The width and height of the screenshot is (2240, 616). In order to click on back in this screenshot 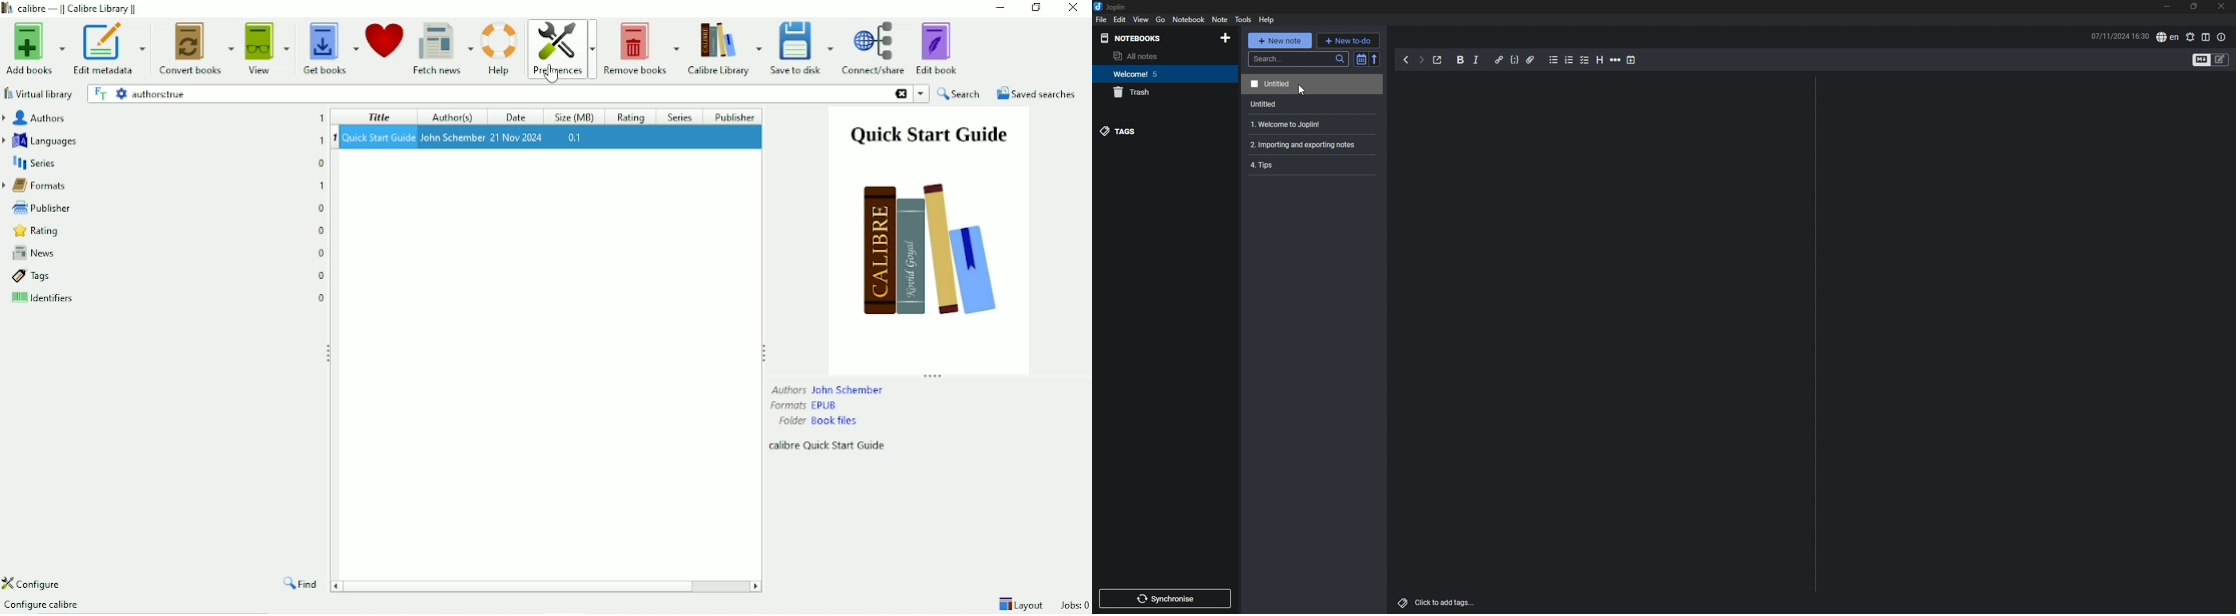, I will do `click(1407, 60)`.